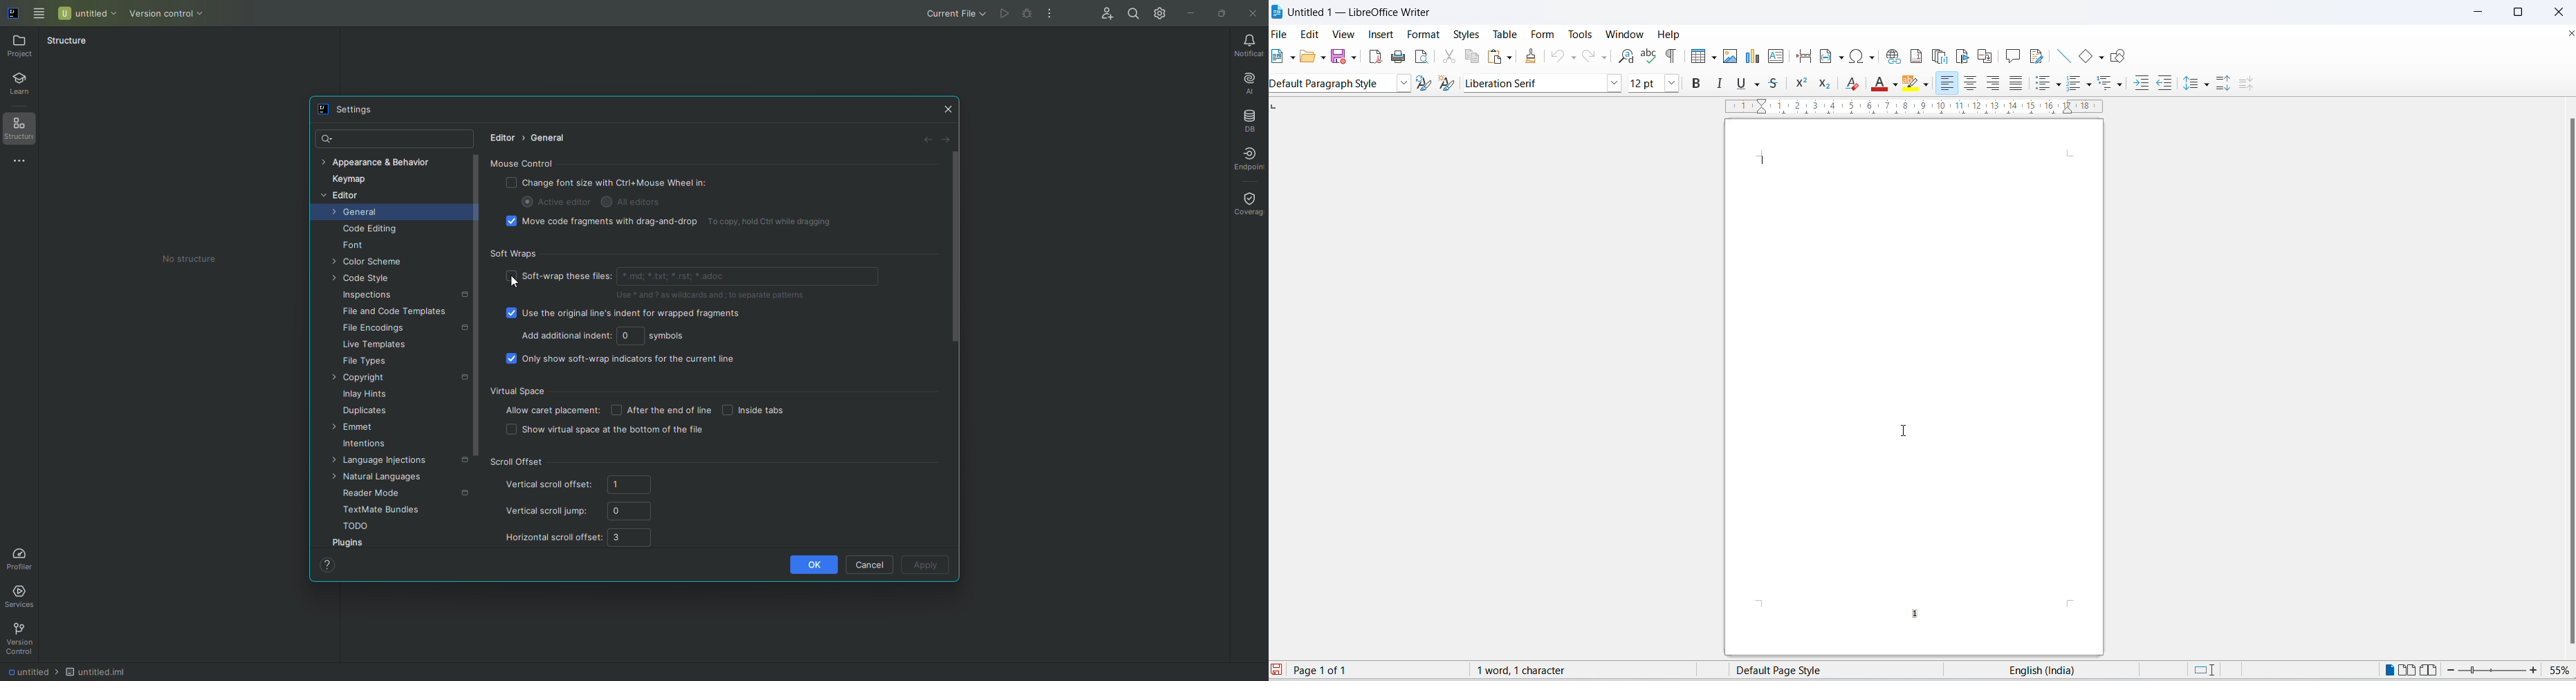 This screenshot has width=2576, height=700. What do you see at coordinates (1374, 60) in the screenshot?
I see `export as pdf` at bounding box center [1374, 60].